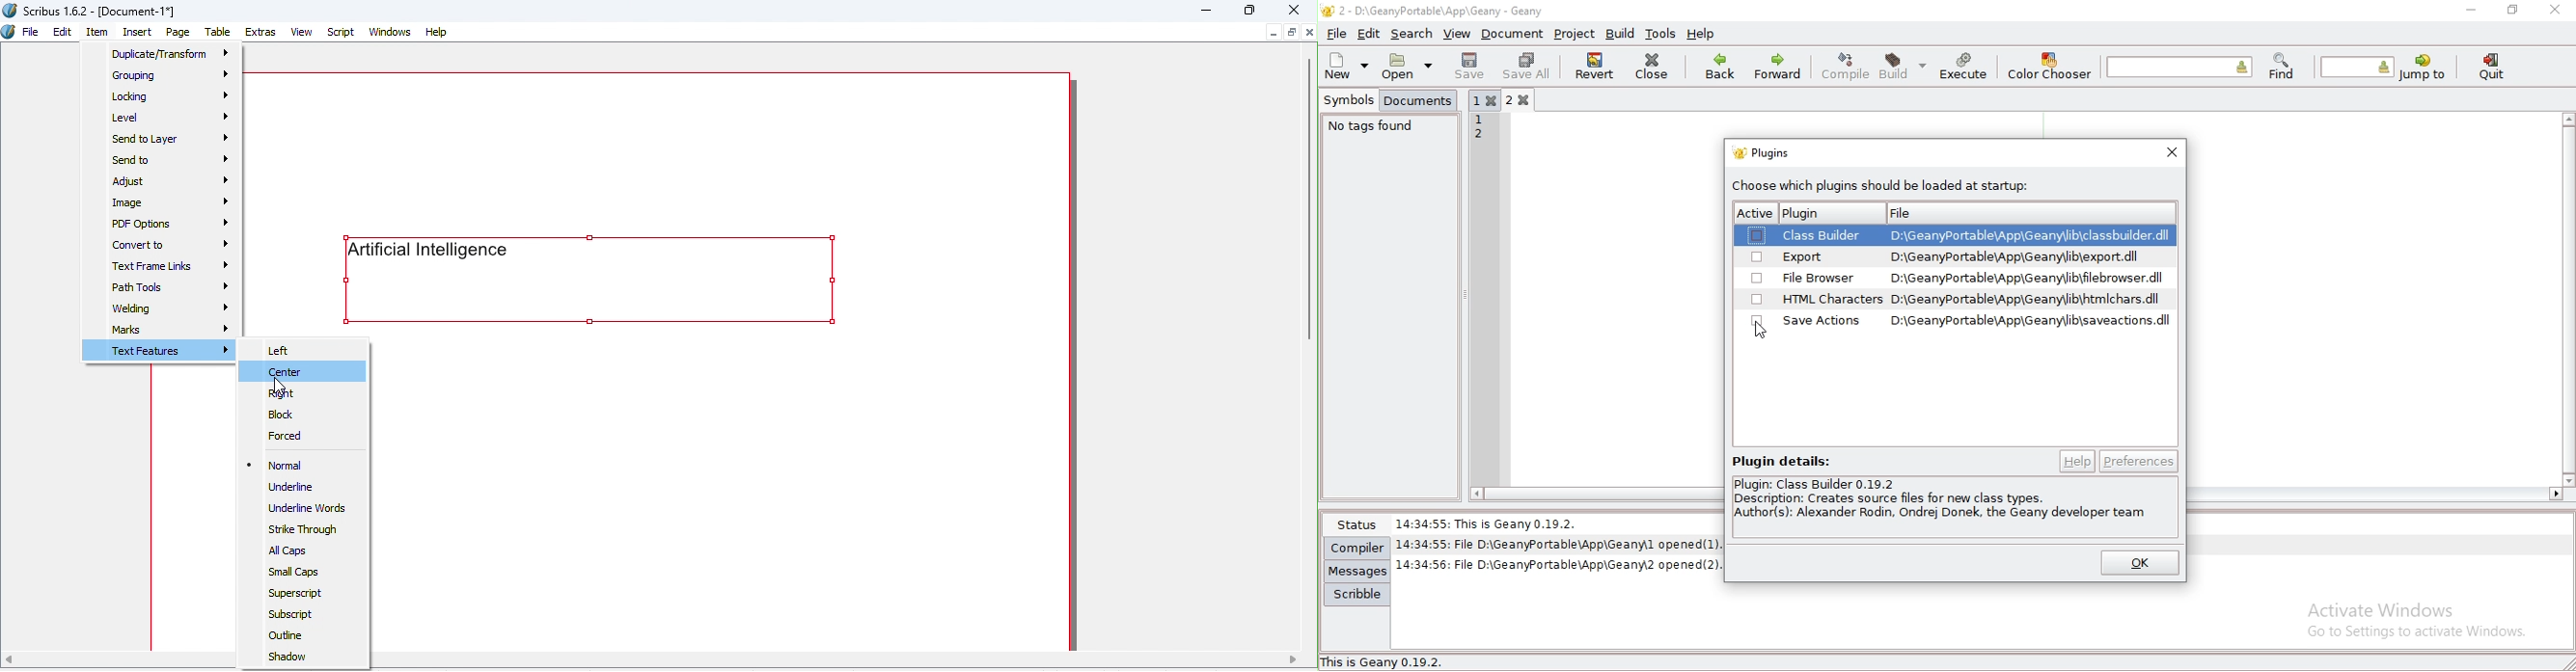 This screenshot has height=672, width=2576. Describe the element at coordinates (1956, 234) in the screenshot. I see `| Class Builder ~~ D:\GeanyPortable\App\Geany\lib\classbuilder.dll [if Su` at that location.